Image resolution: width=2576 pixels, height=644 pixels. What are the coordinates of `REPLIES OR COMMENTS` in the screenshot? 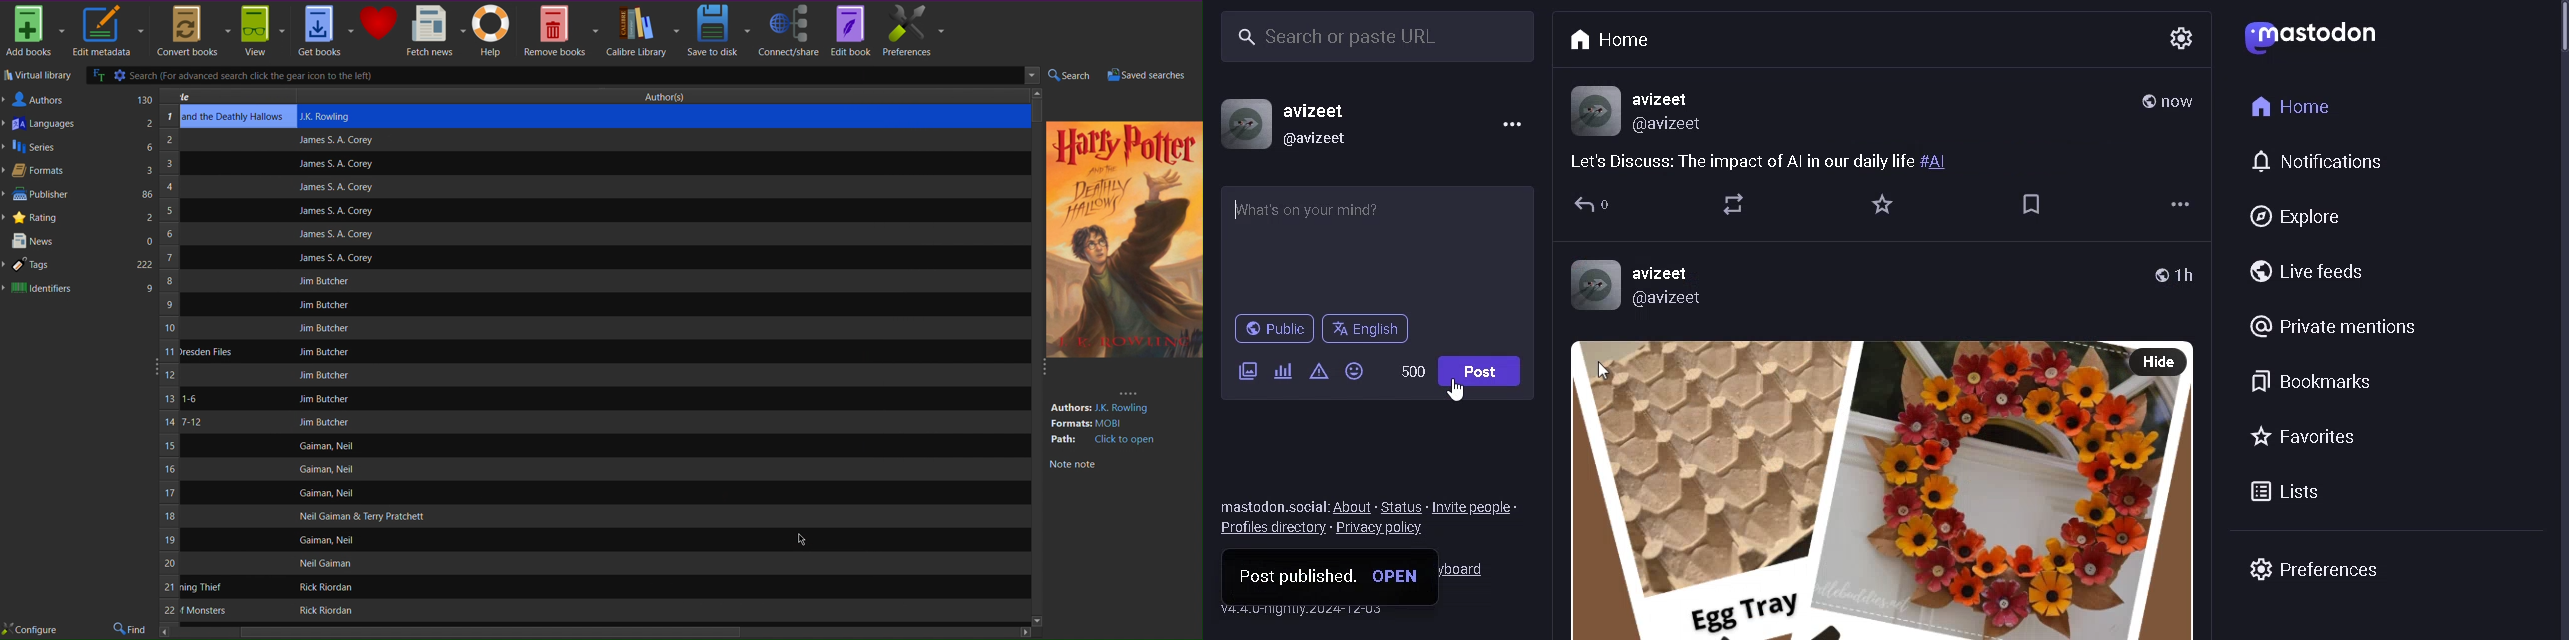 It's located at (1589, 207).